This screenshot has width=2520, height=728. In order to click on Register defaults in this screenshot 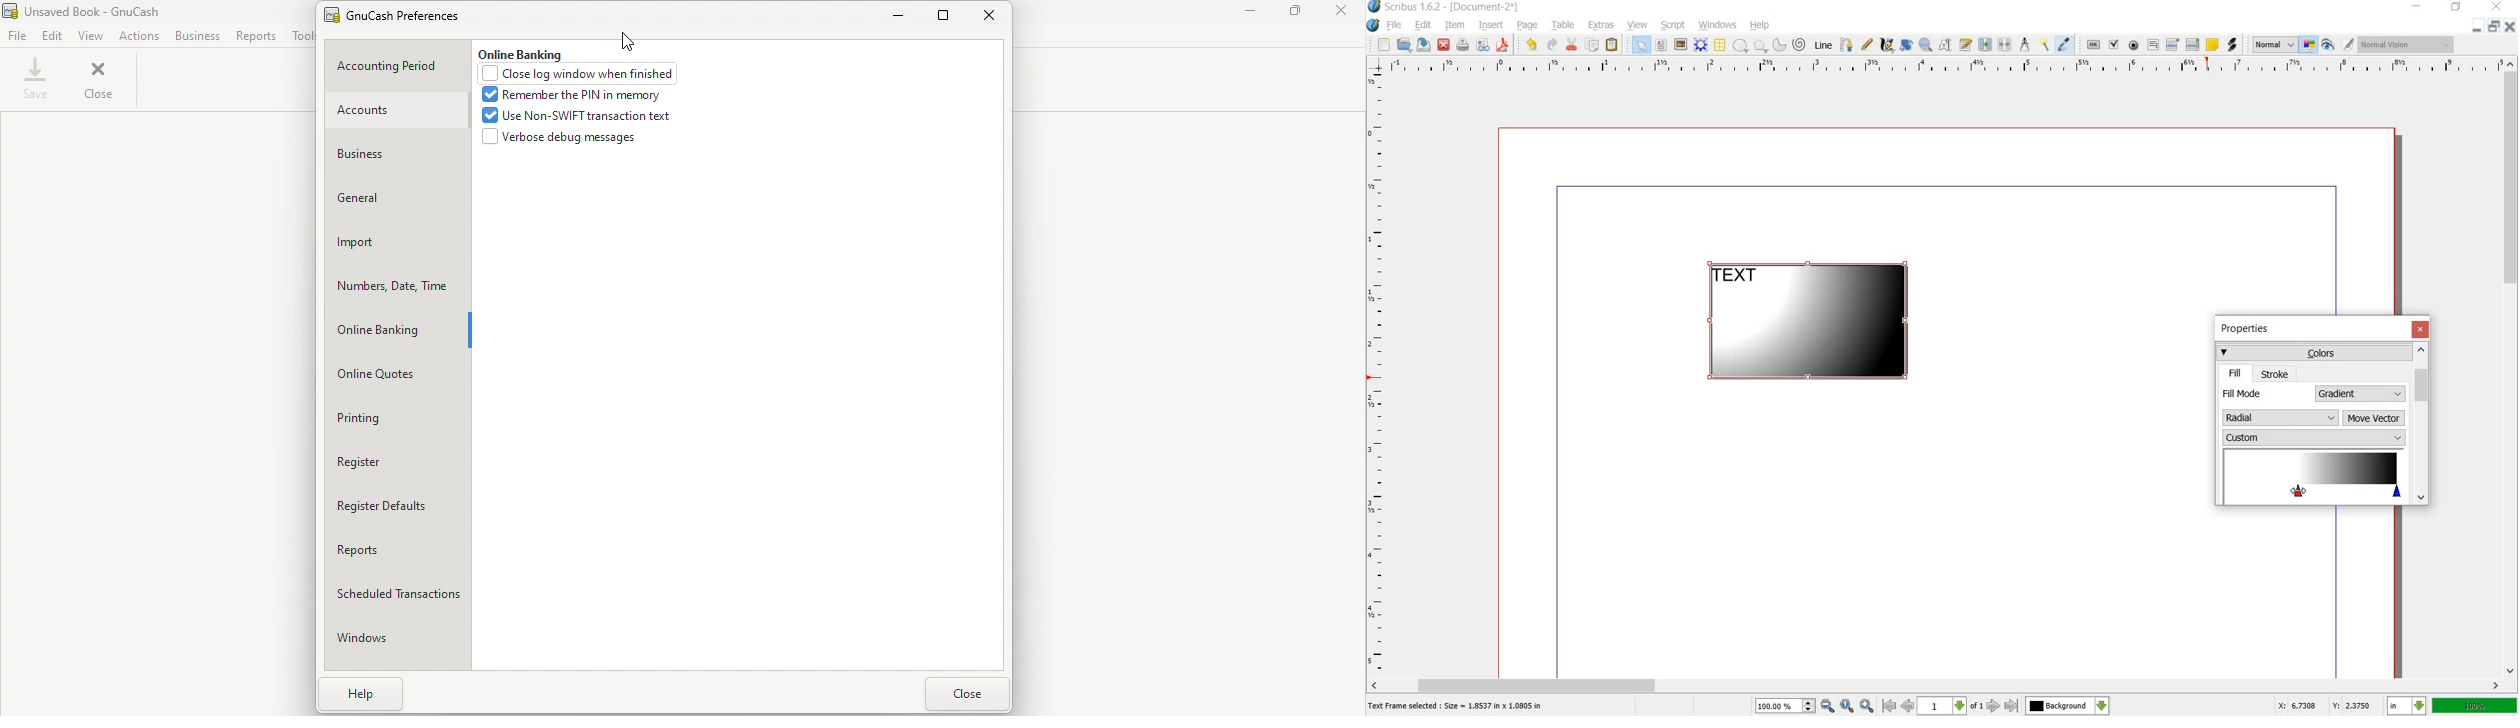, I will do `click(399, 508)`.